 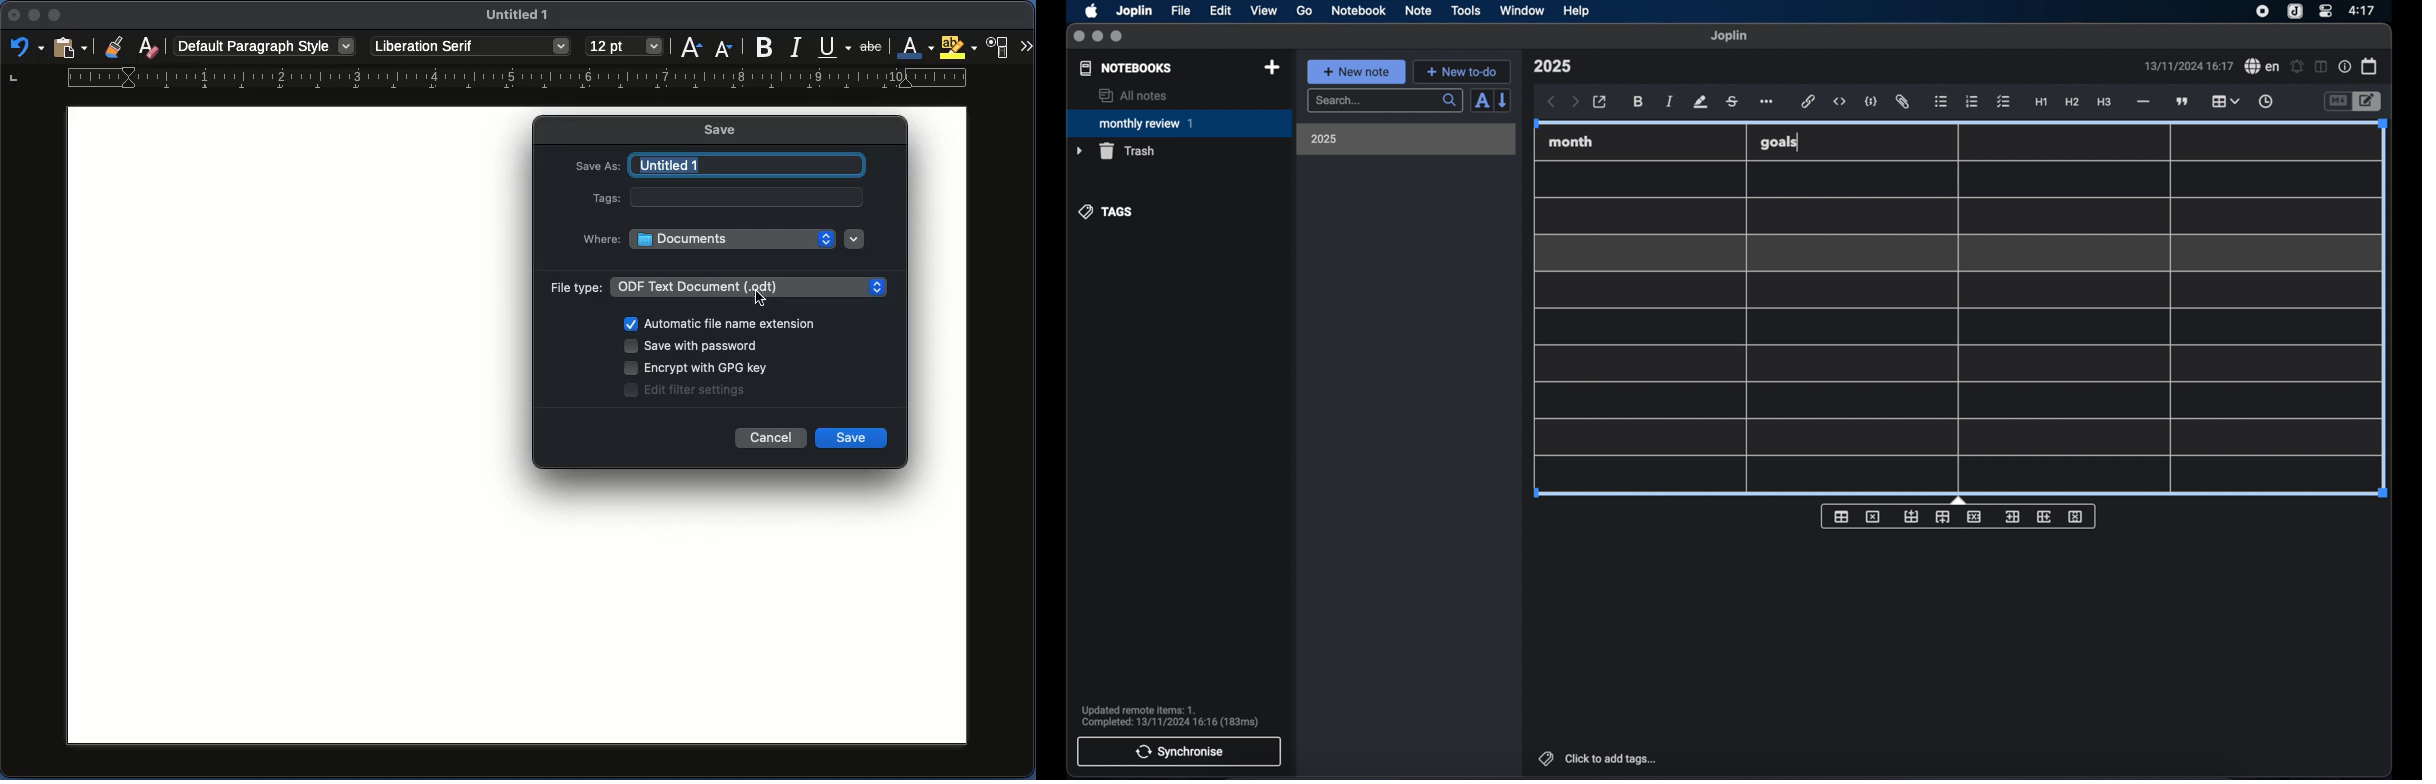 I want to click on notebook, so click(x=1359, y=11).